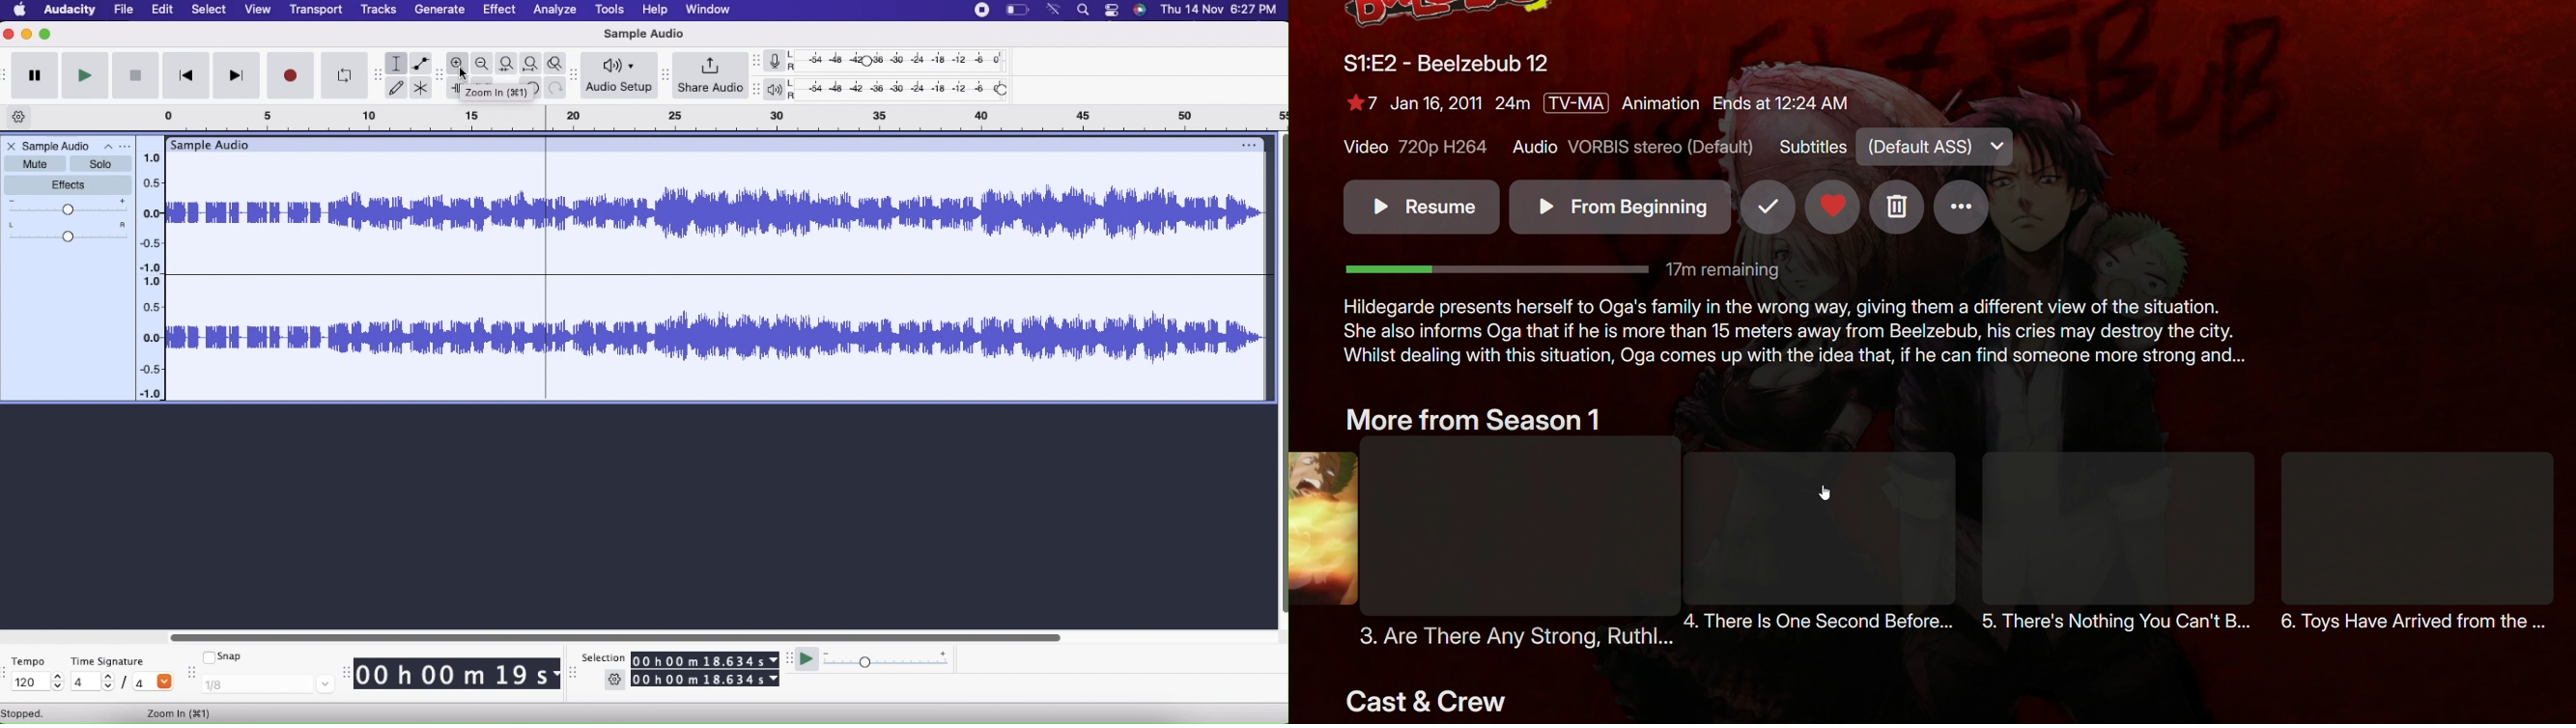 The height and width of the screenshot is (728, 2576). I want to click on /, so click(127, 683).